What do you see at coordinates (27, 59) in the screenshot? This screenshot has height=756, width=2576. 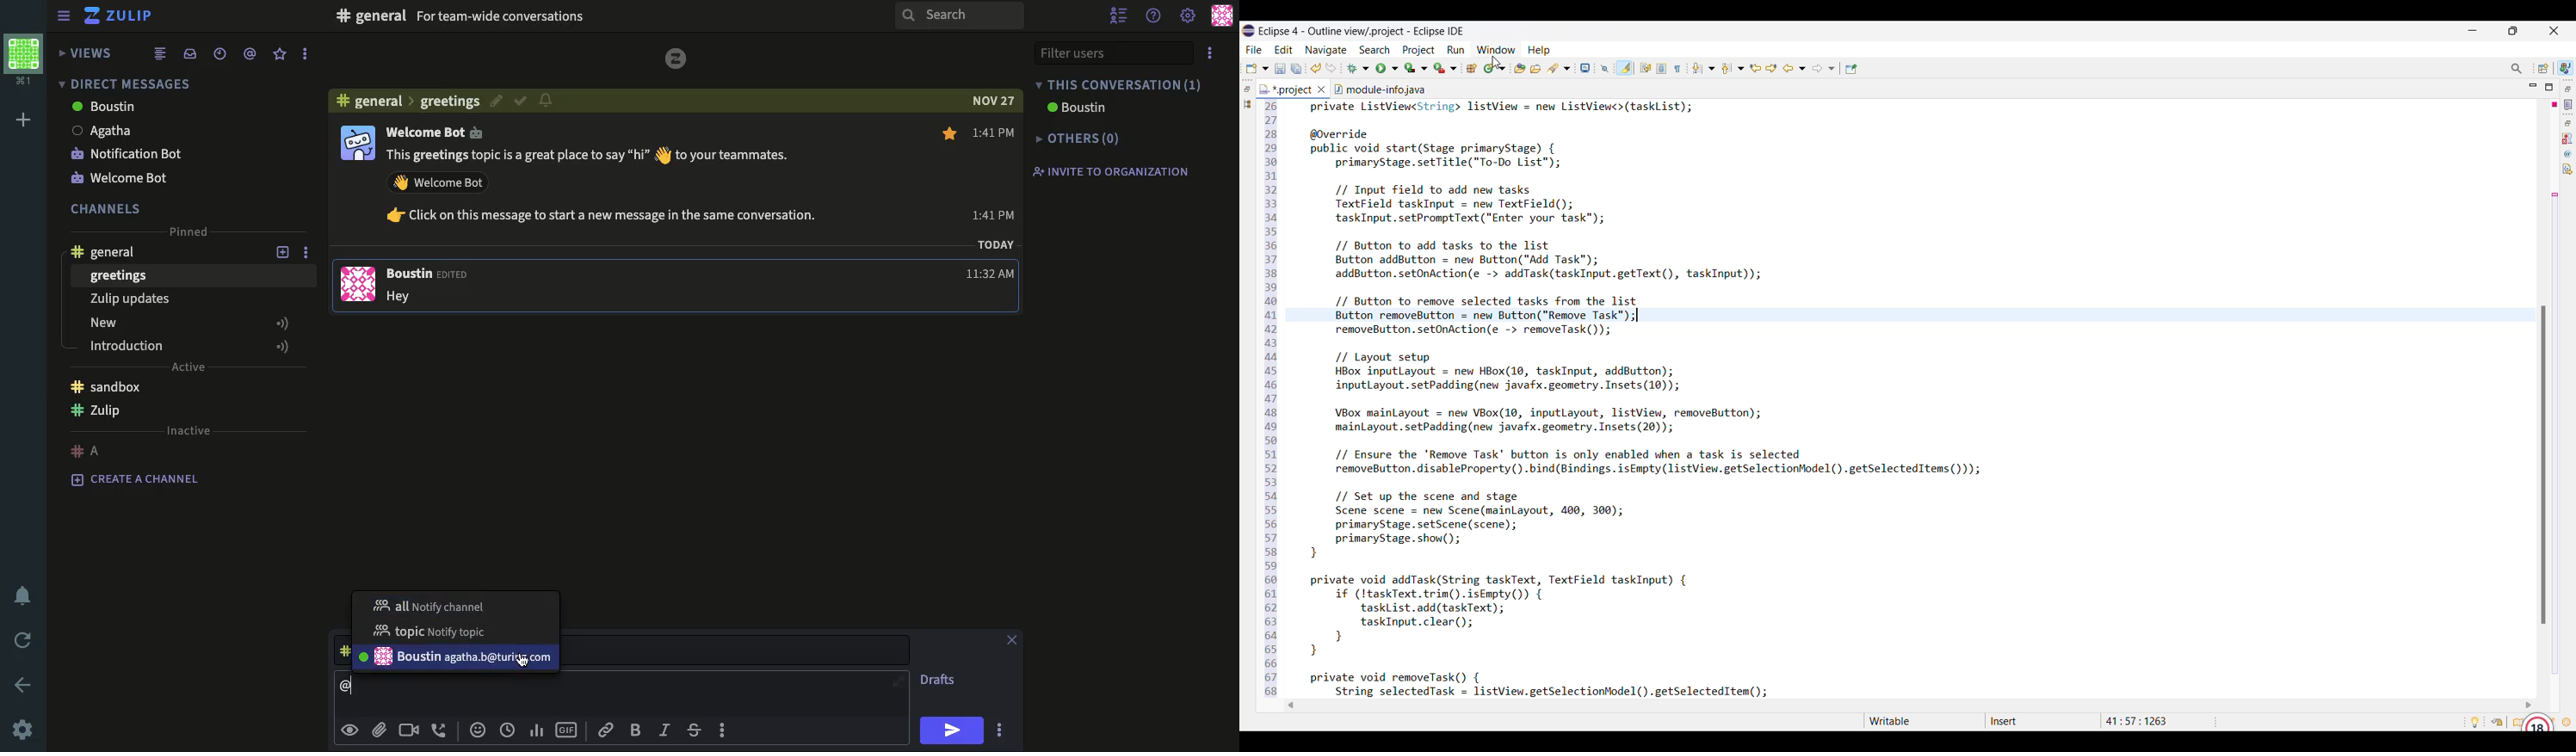 I see `workspace` at bounding box center [27, 59].